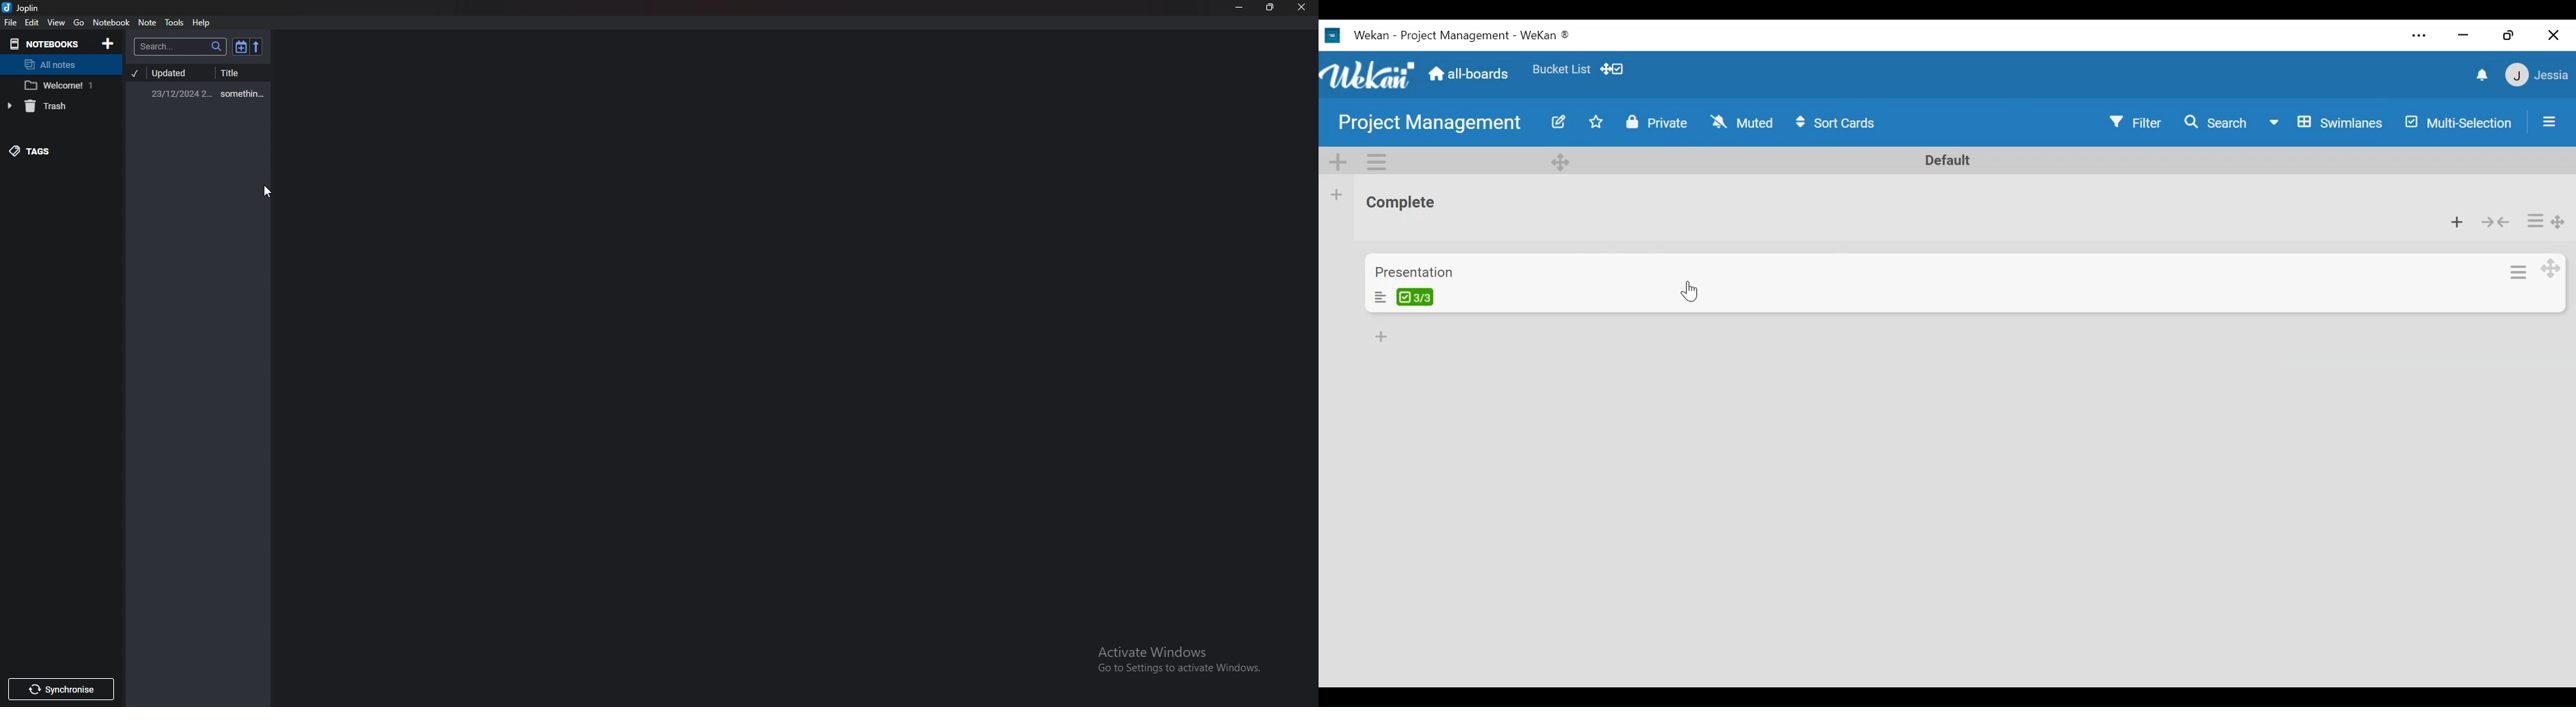 The image size is (2576, 728). Describe the element at coordinates (1560, 122) in the screenshot. I see `edit` at that location.